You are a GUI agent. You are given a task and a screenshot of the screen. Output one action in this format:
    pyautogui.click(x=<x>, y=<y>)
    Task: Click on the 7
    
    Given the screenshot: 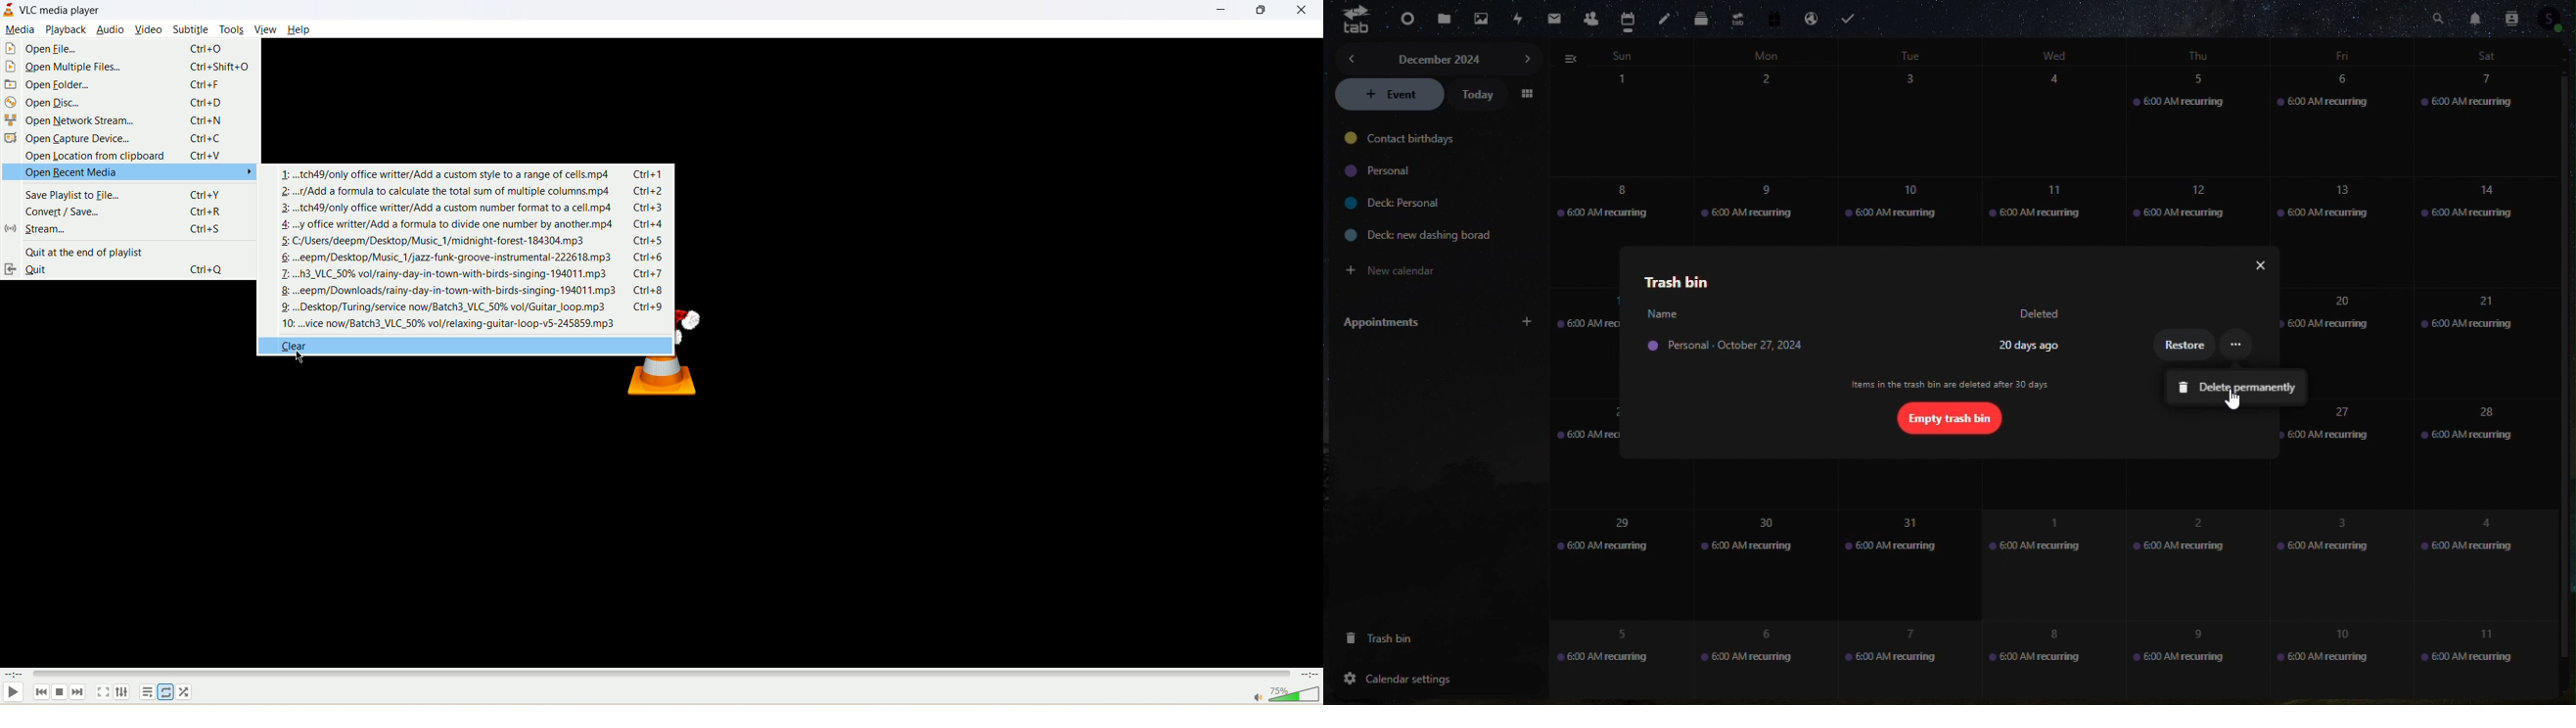 What is the action you would take?
    pyautogui.click(x=1897, y=658)
    